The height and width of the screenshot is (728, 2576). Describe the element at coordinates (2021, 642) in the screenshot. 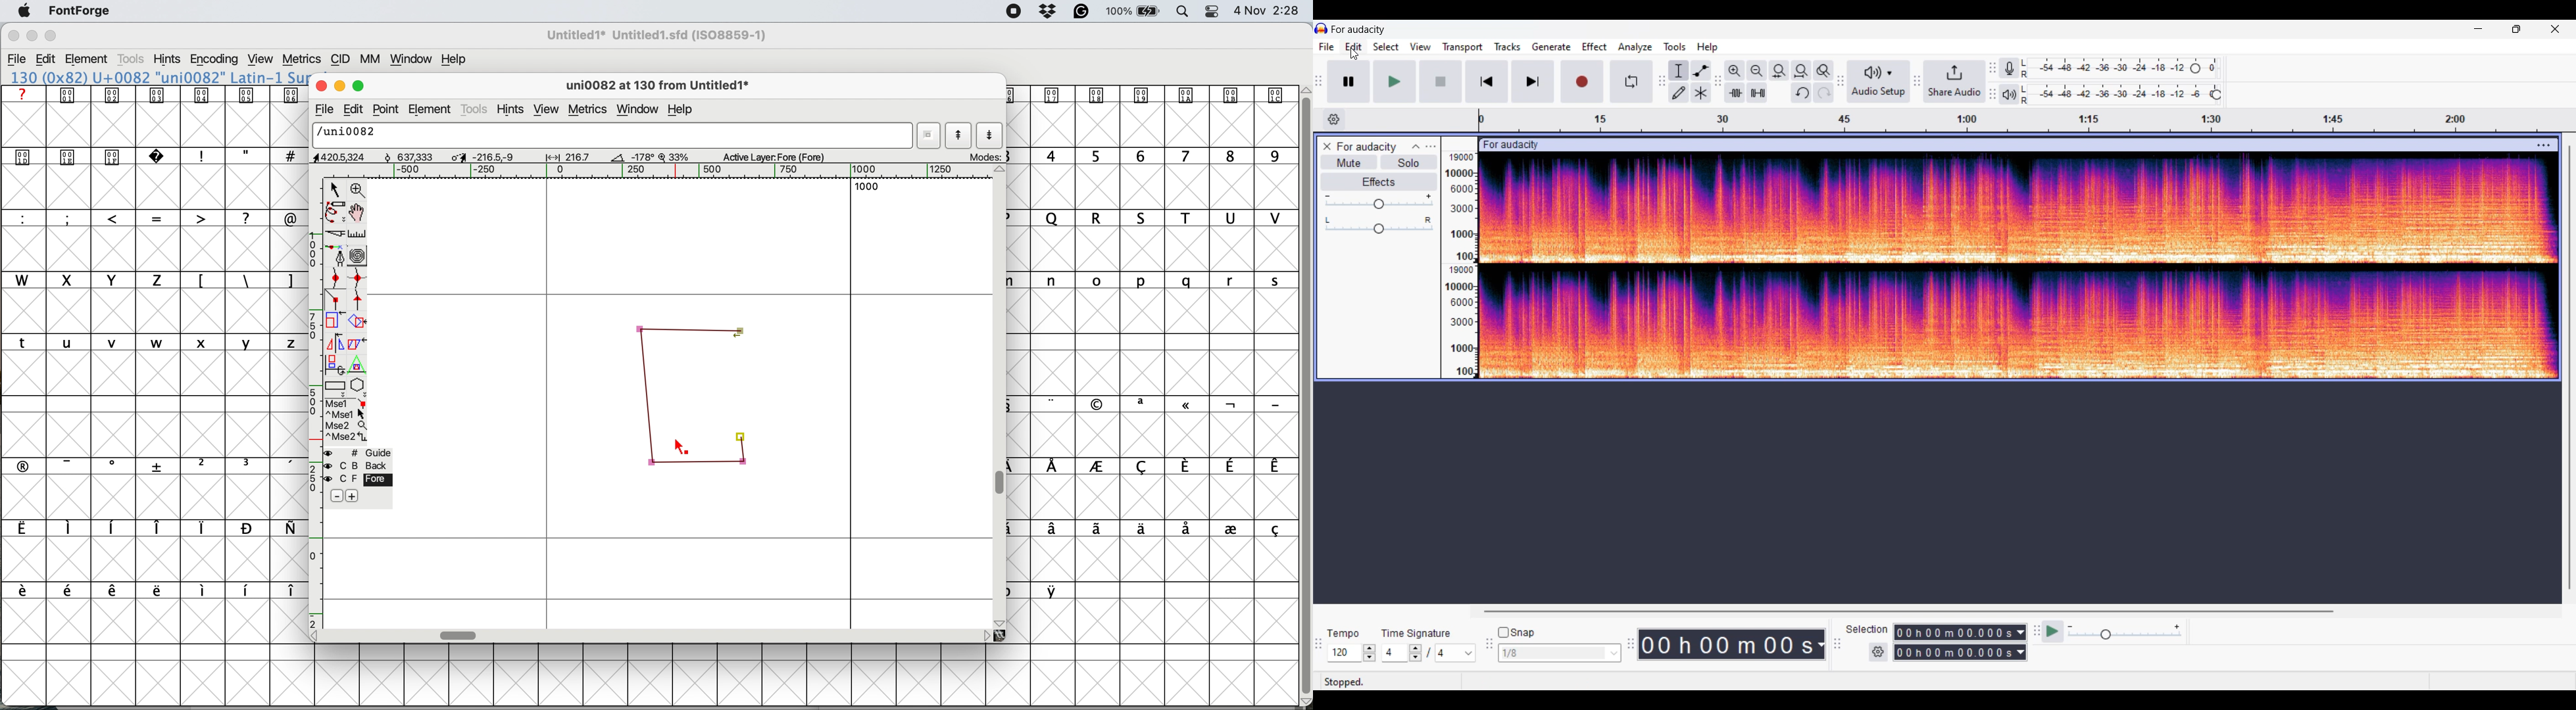

I see `Selection duration measurement` at that location.